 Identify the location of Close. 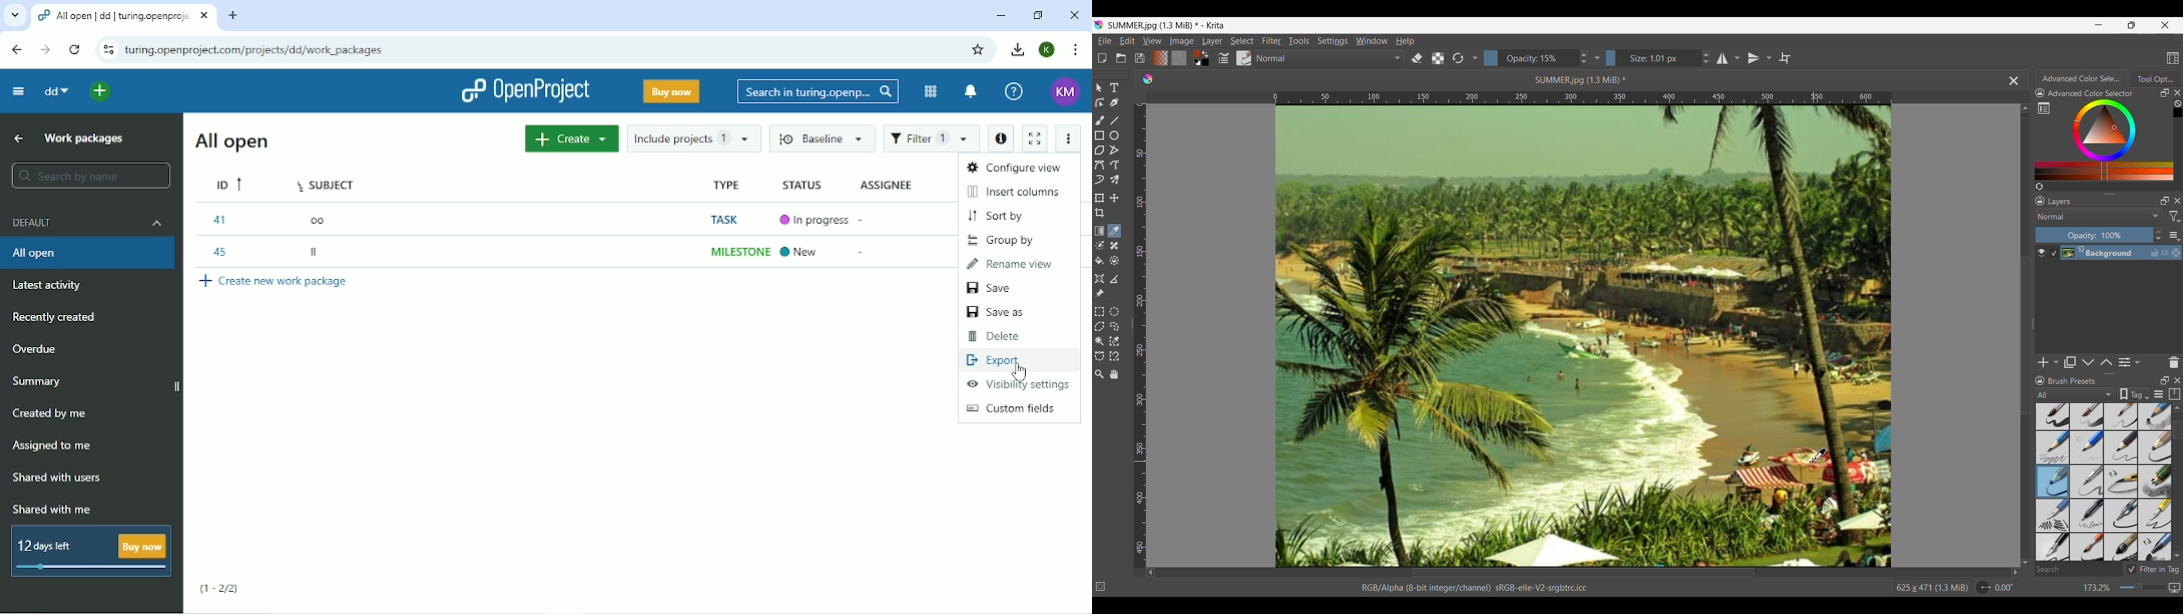
(2178, 380).